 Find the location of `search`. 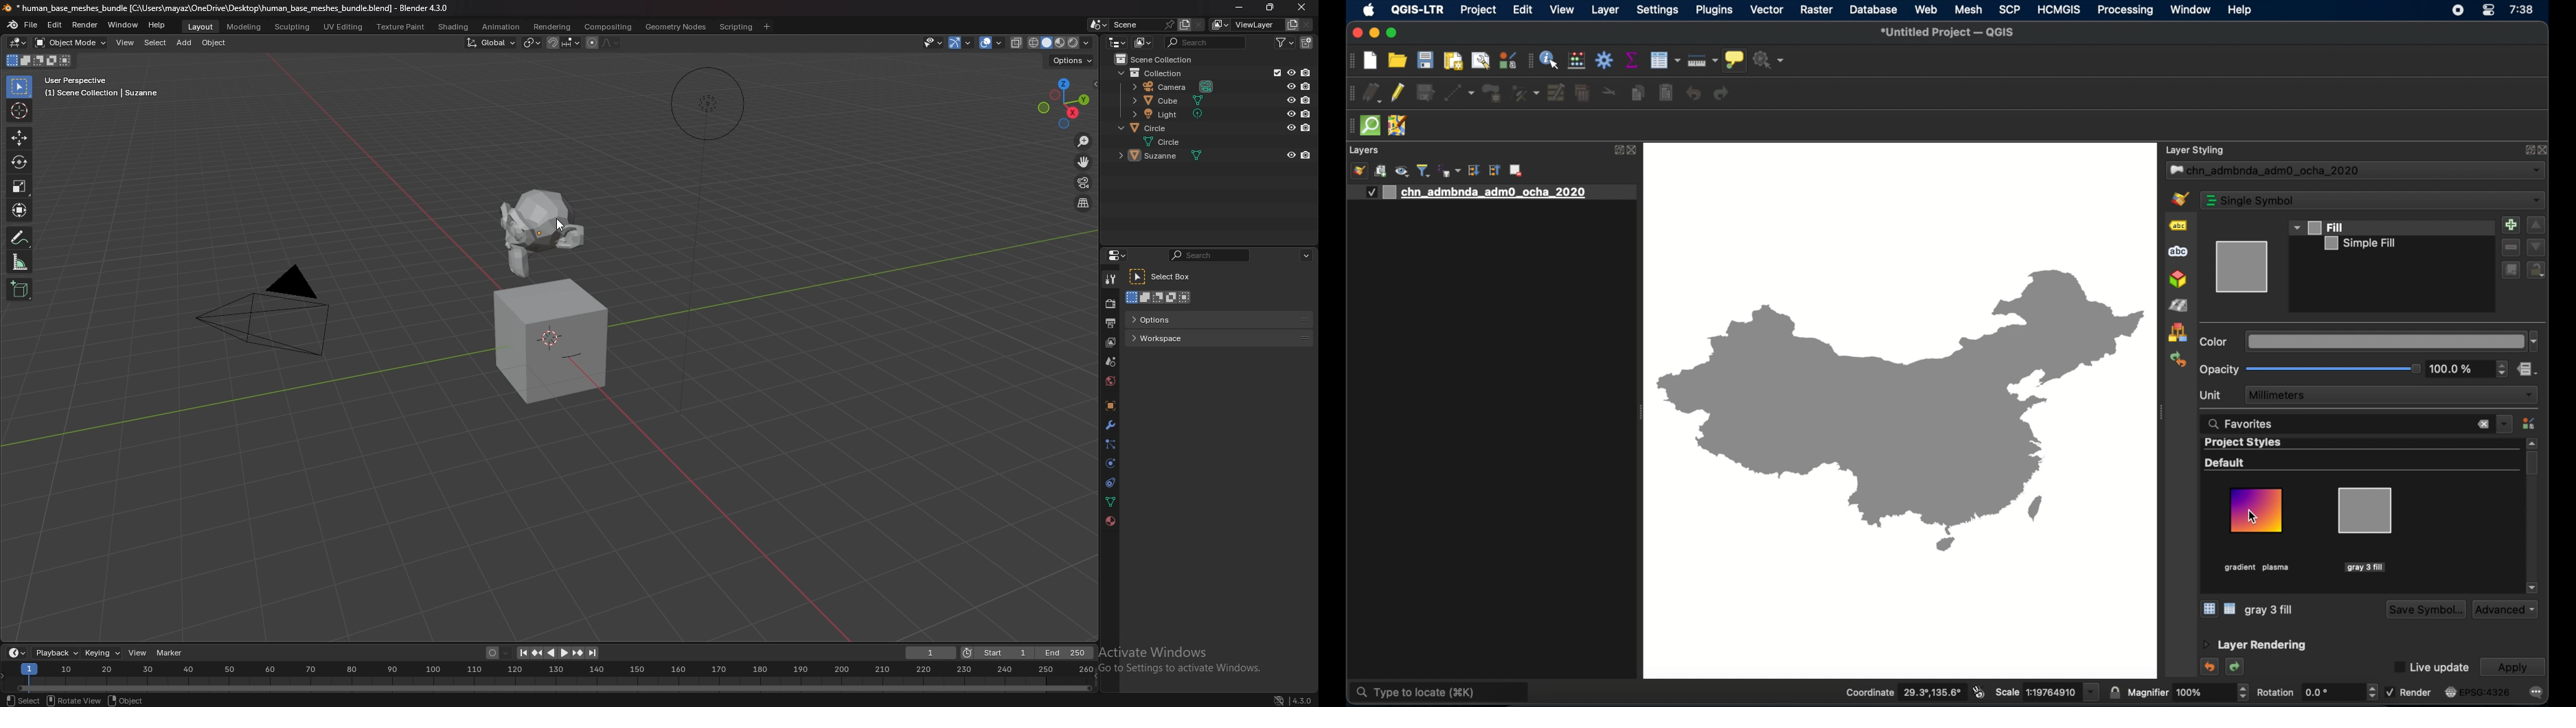

search is located at coordinates (1207, 43).